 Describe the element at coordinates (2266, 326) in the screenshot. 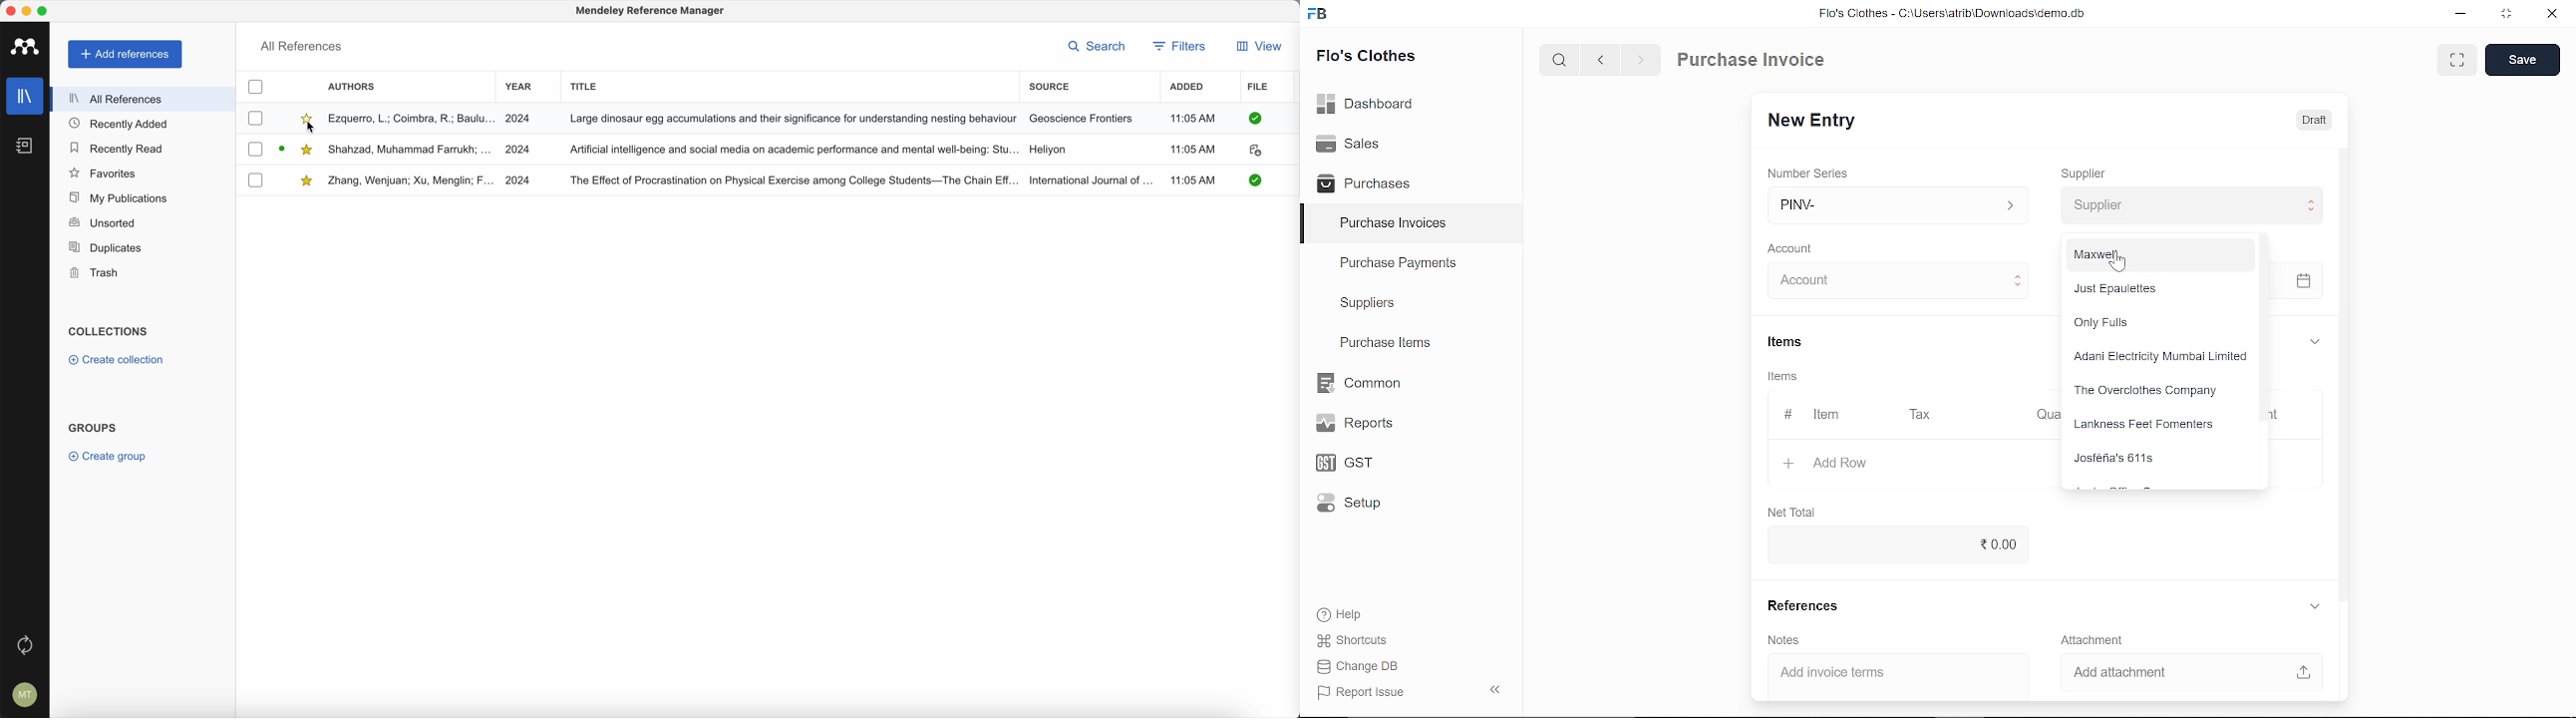

I see `vertical scollbar` at that location.